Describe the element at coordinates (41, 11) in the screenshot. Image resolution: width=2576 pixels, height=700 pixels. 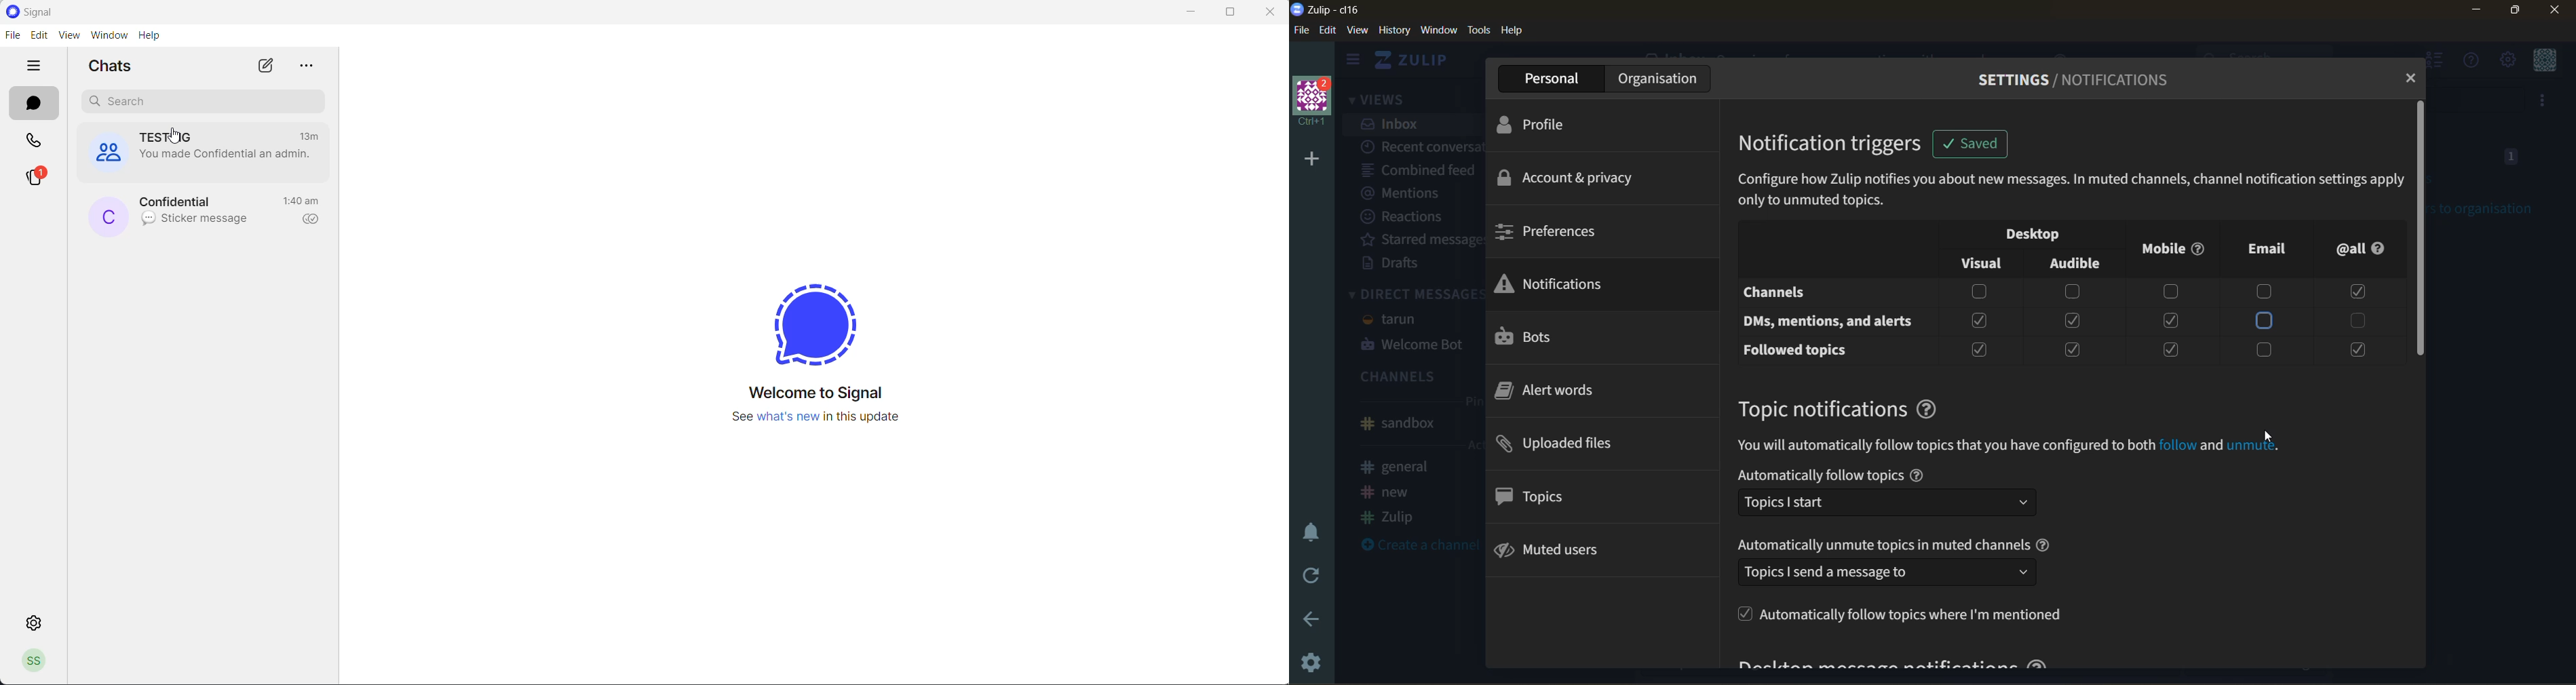
I see `application logo and name` at that location.